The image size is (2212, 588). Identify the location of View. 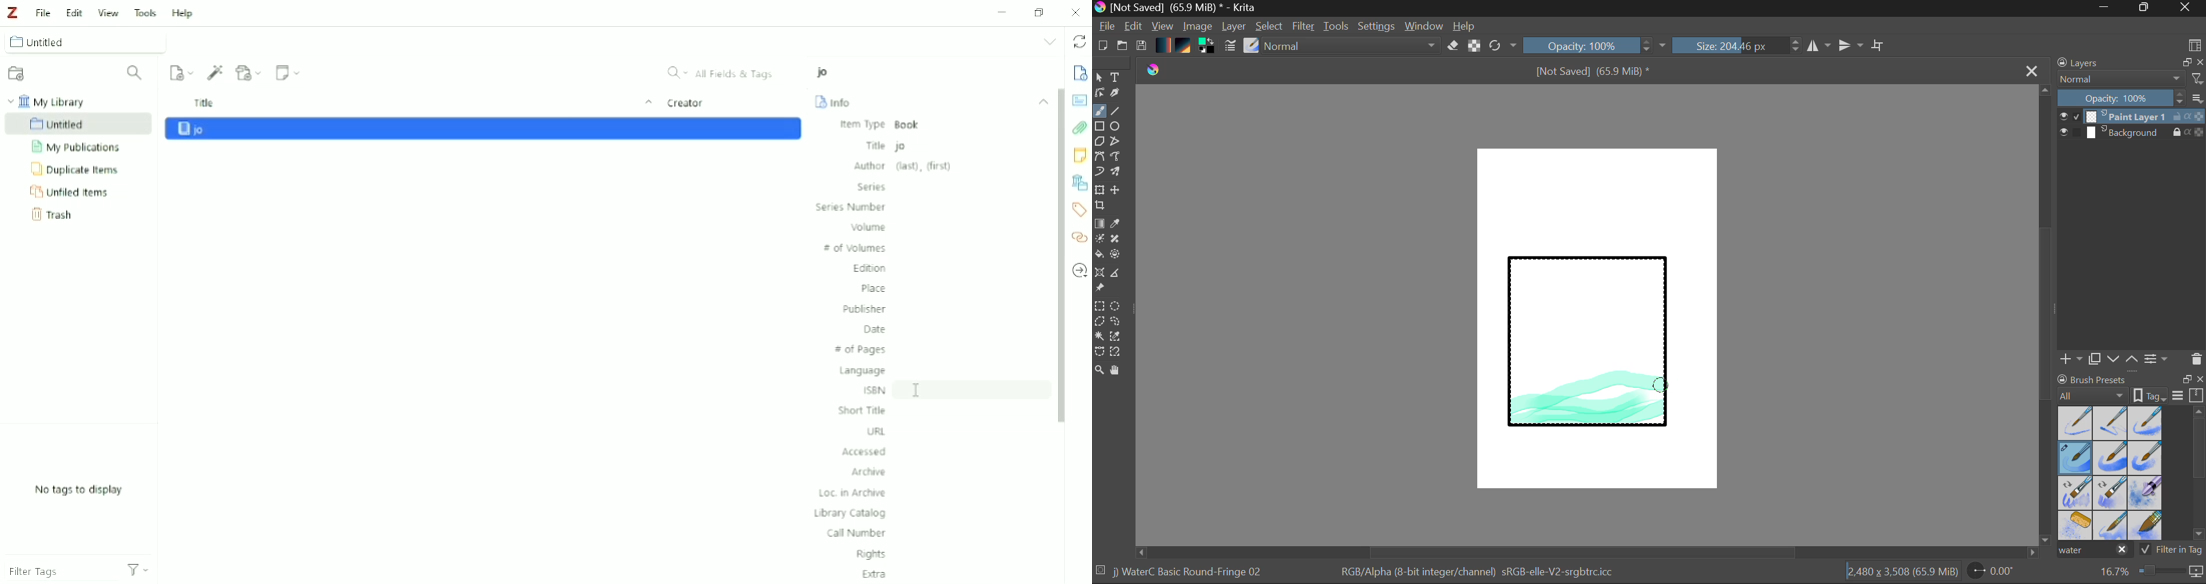
(107, 14).